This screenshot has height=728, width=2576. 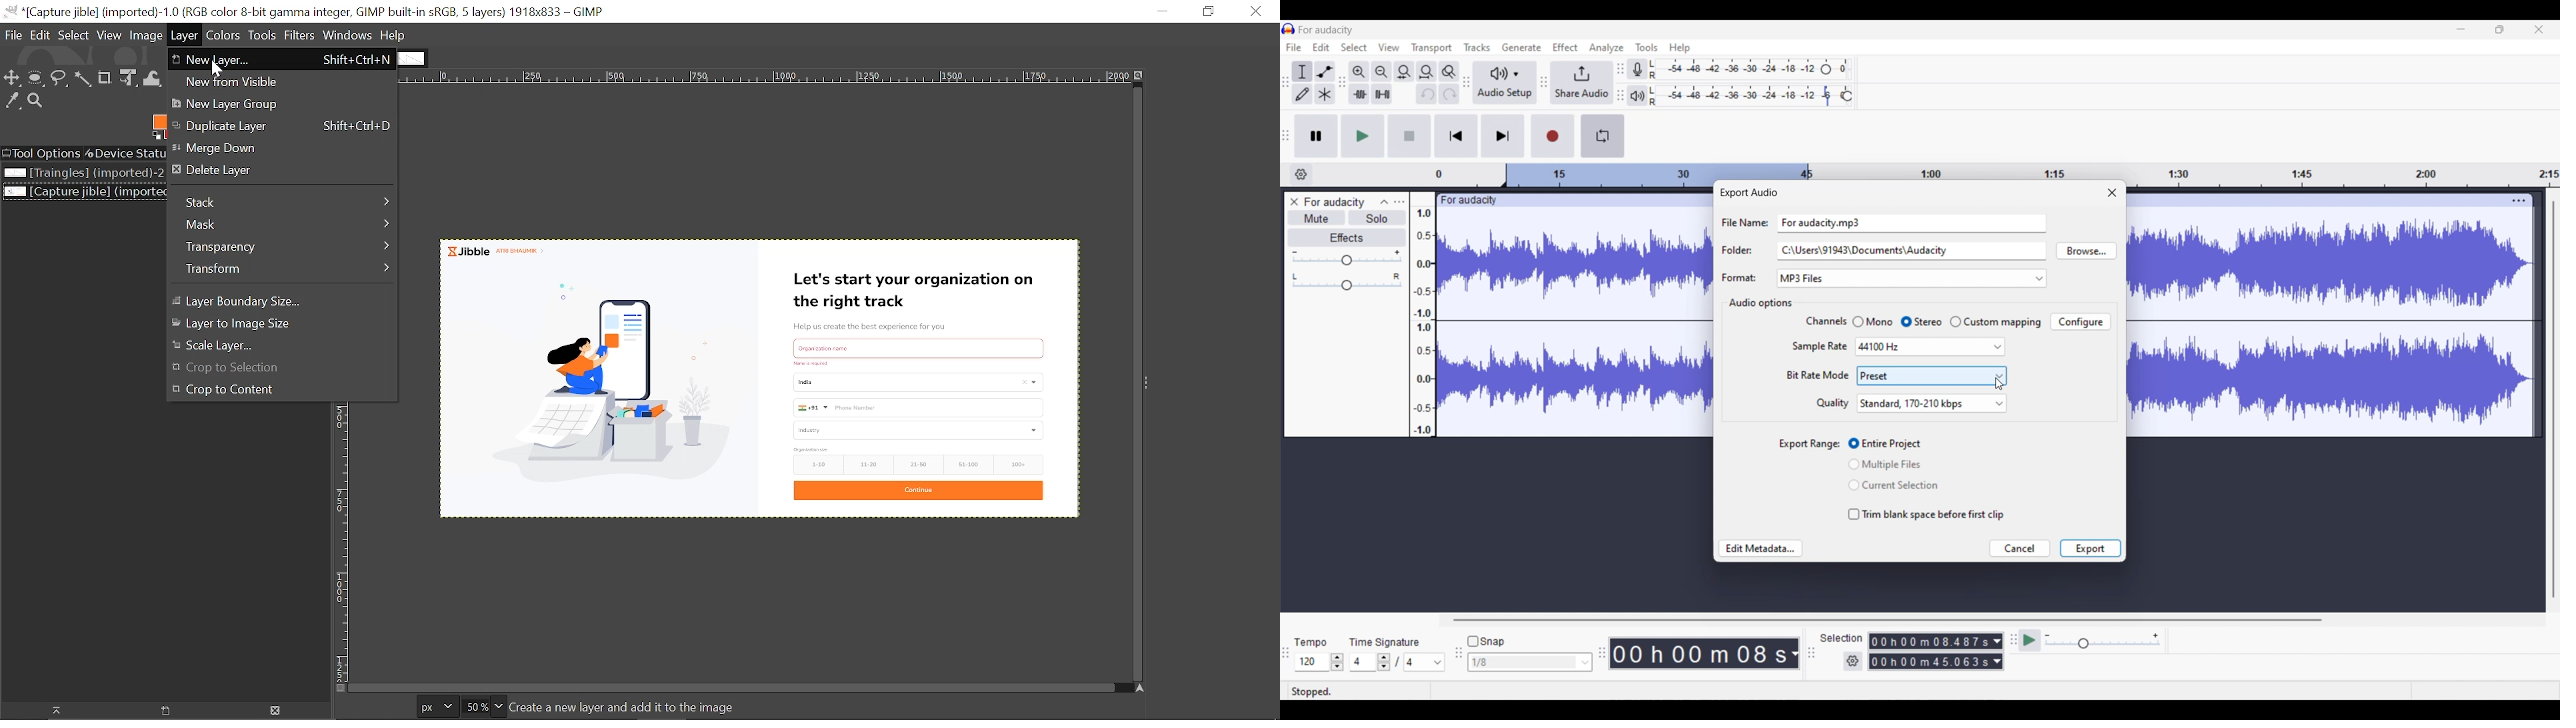 What do you see at coordinates (1316, 136) in the screenshot?
I see `Pause` at bounding box center [1316, 136].